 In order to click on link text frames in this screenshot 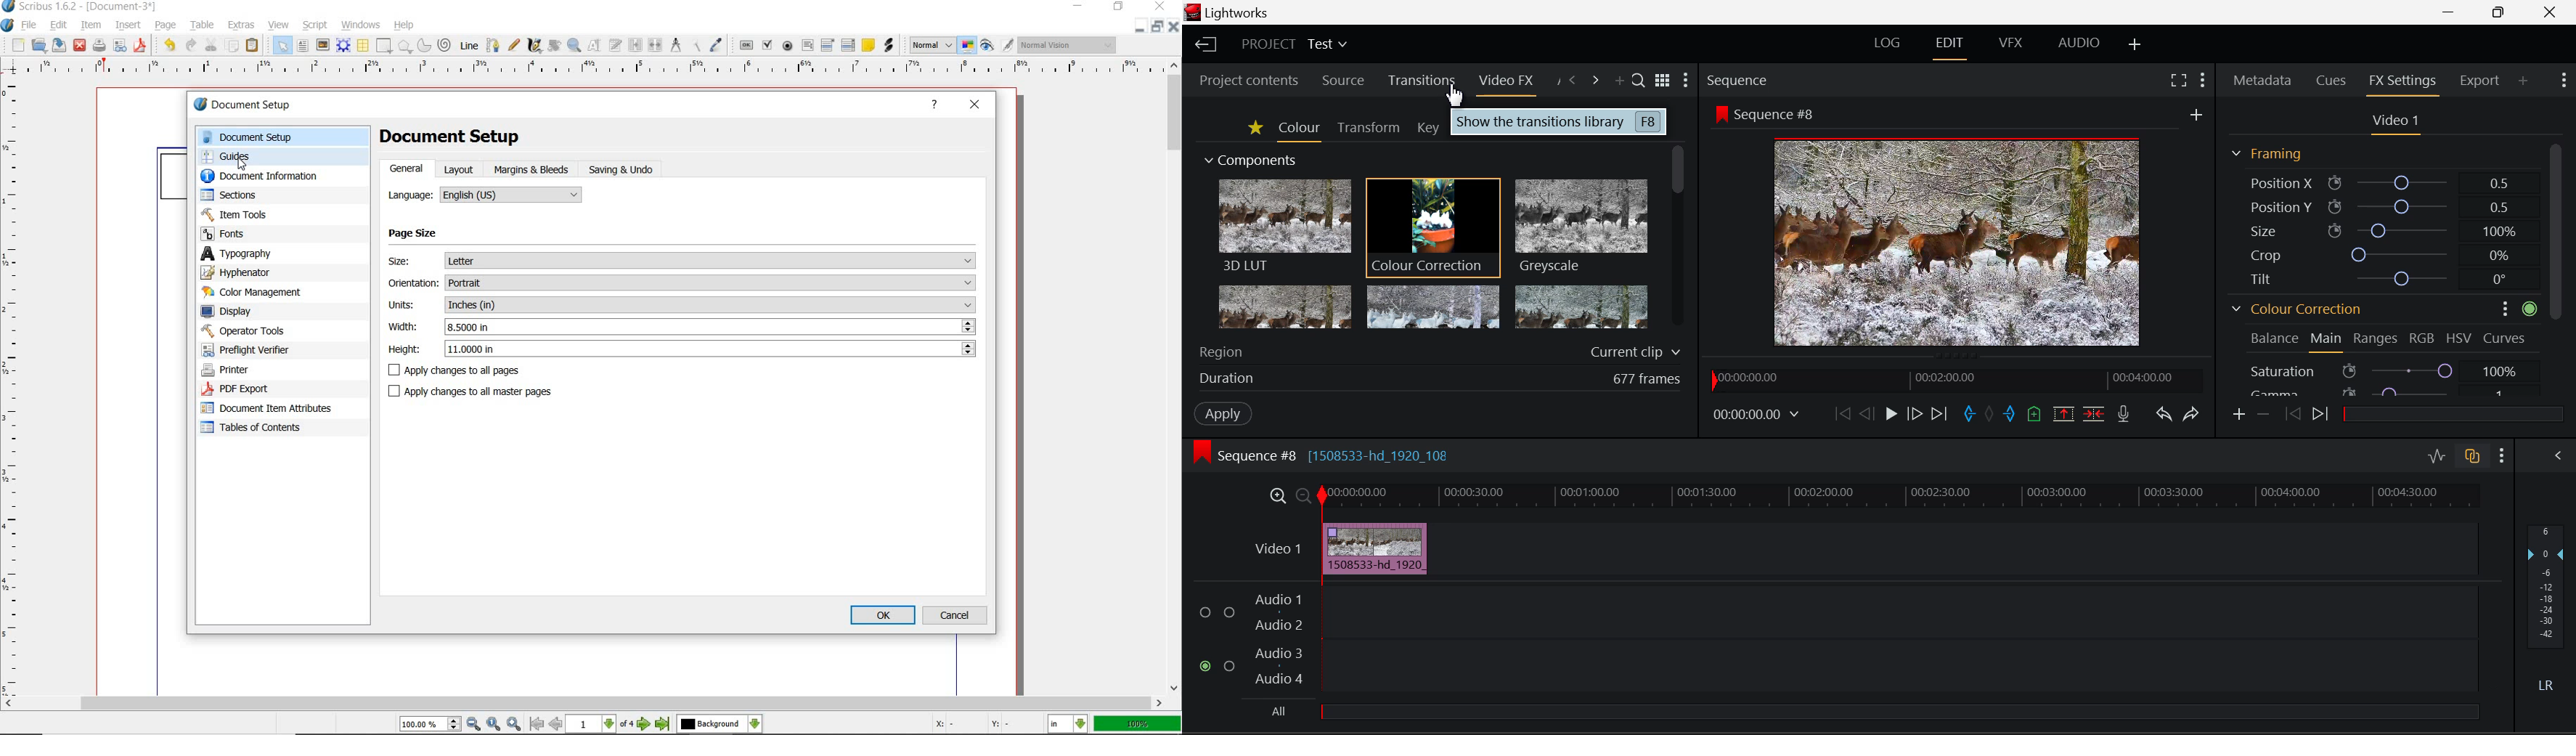, I will do `click(636, 45)`.